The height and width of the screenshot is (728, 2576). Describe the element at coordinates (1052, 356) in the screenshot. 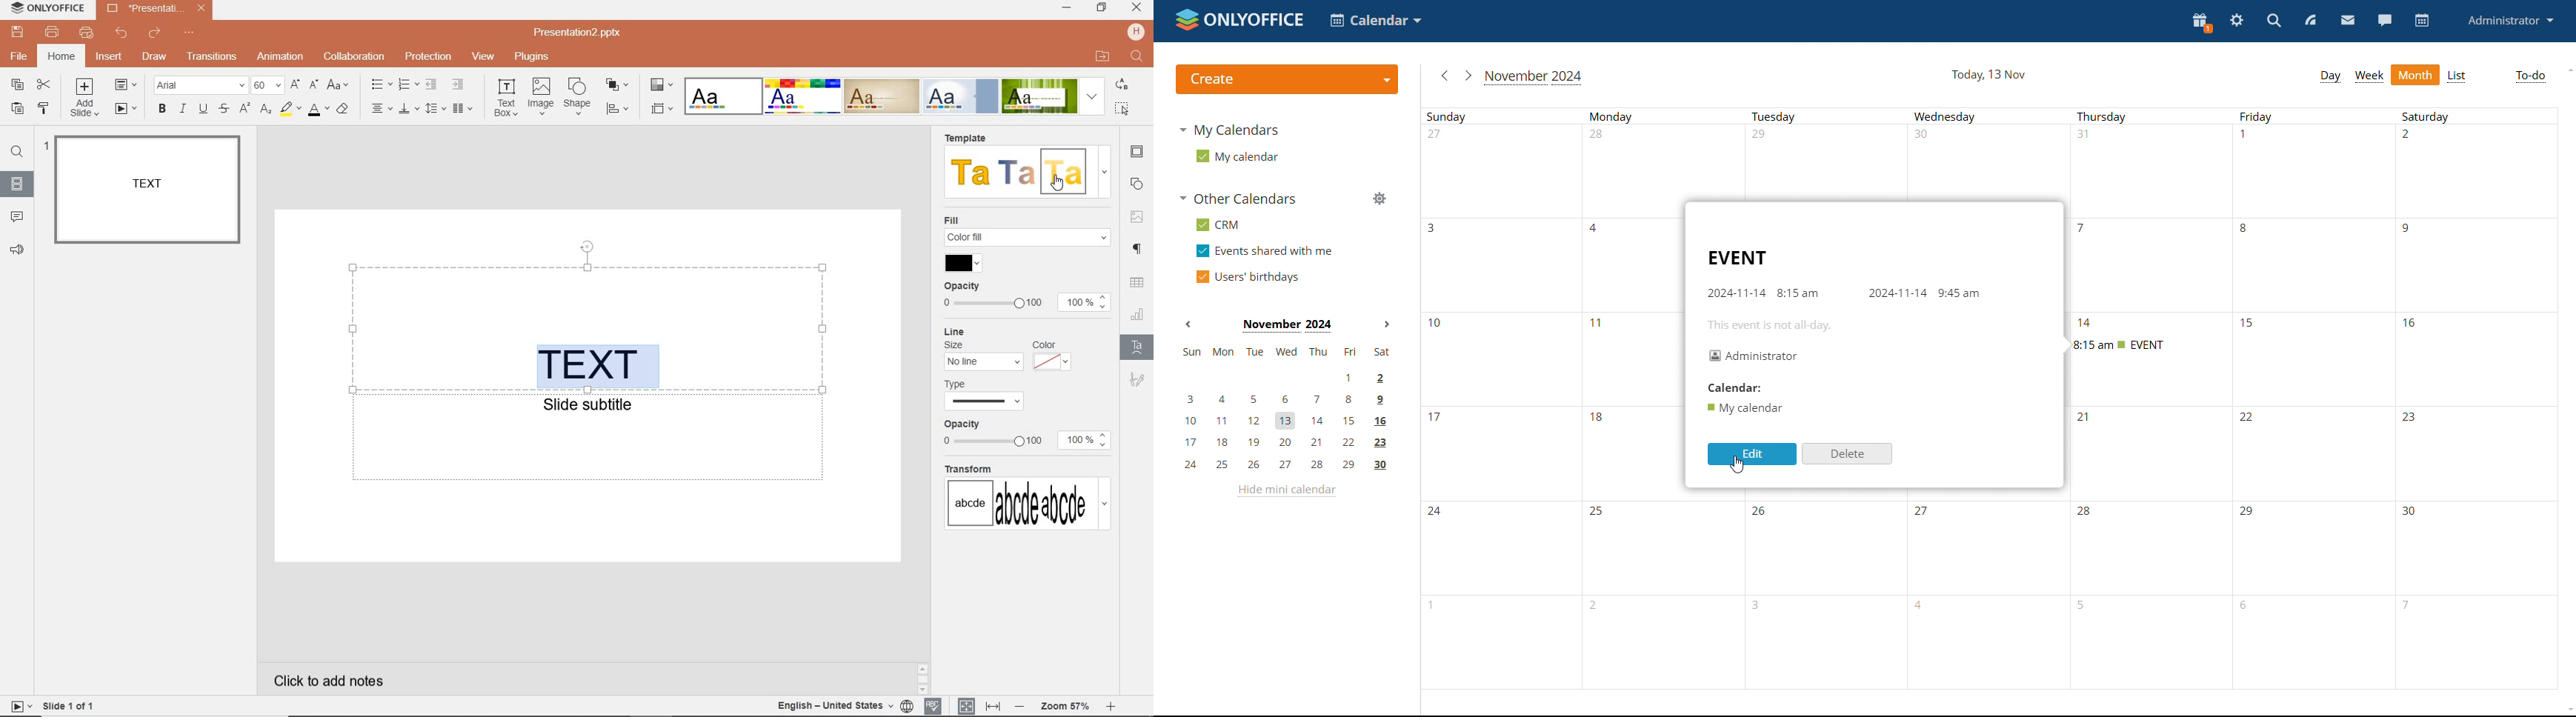

I see `color` at that location.